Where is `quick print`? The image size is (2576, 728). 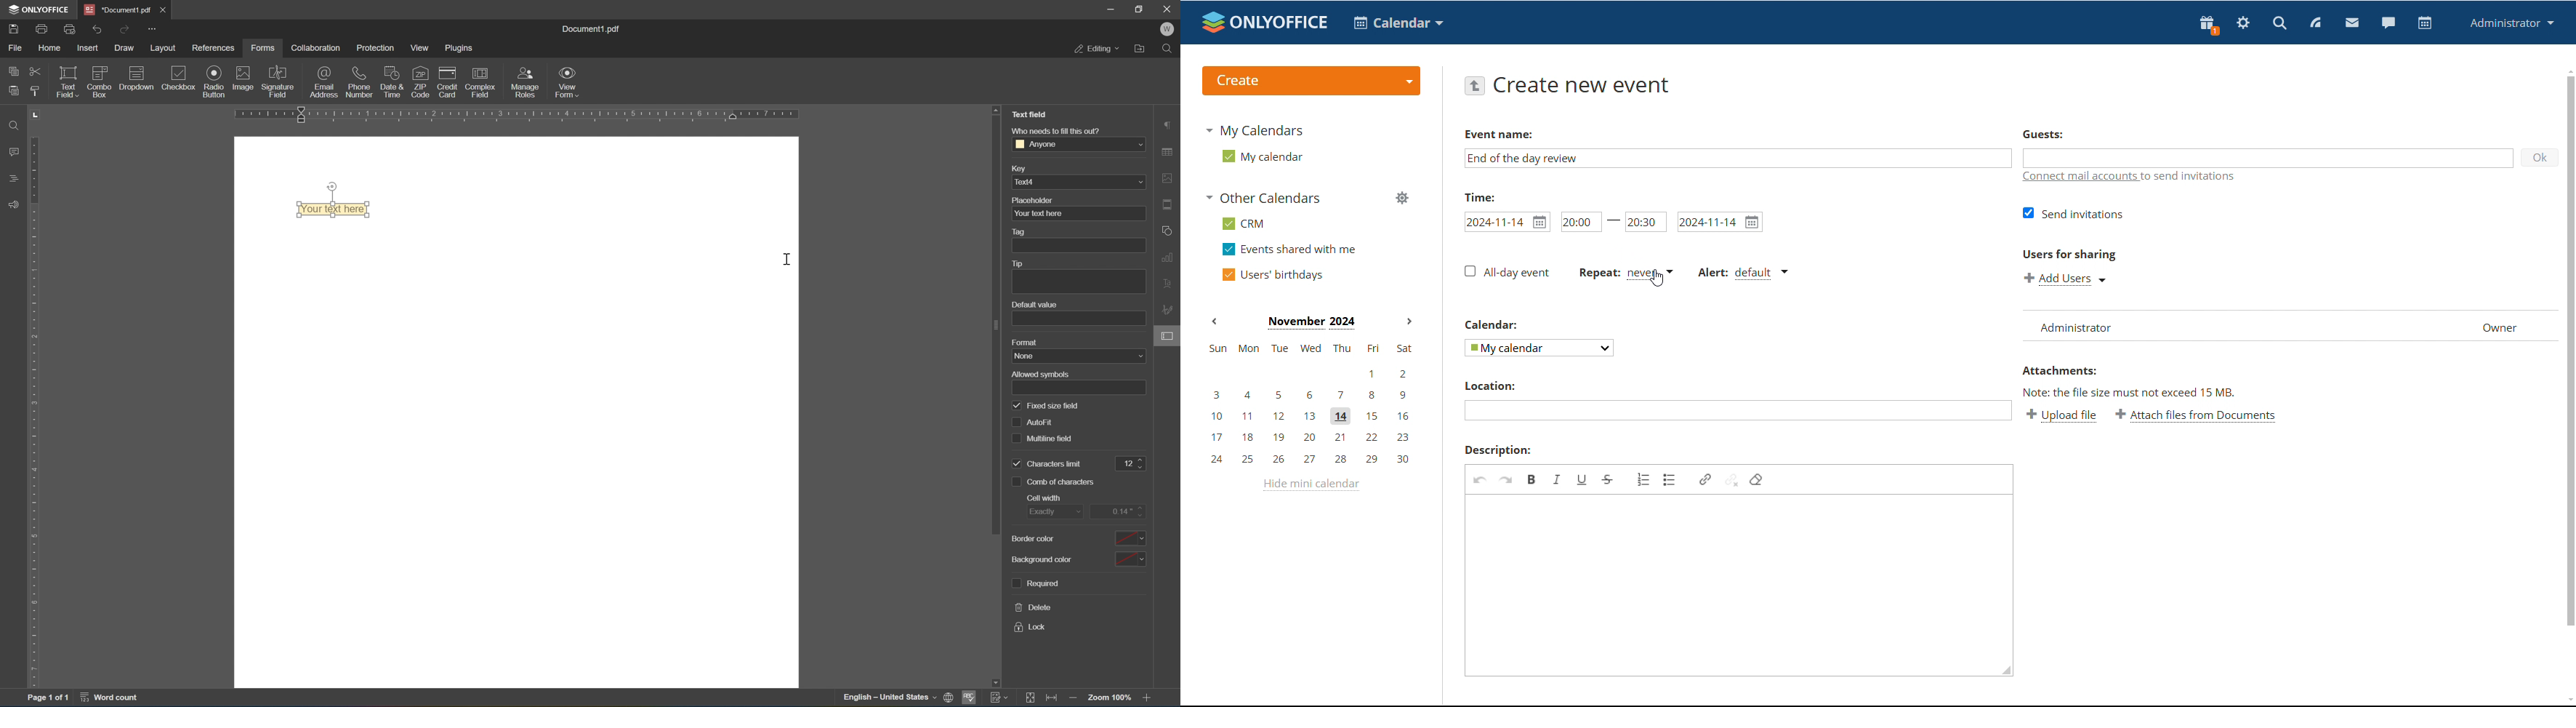 quick print is located at coordinates (68, 29).